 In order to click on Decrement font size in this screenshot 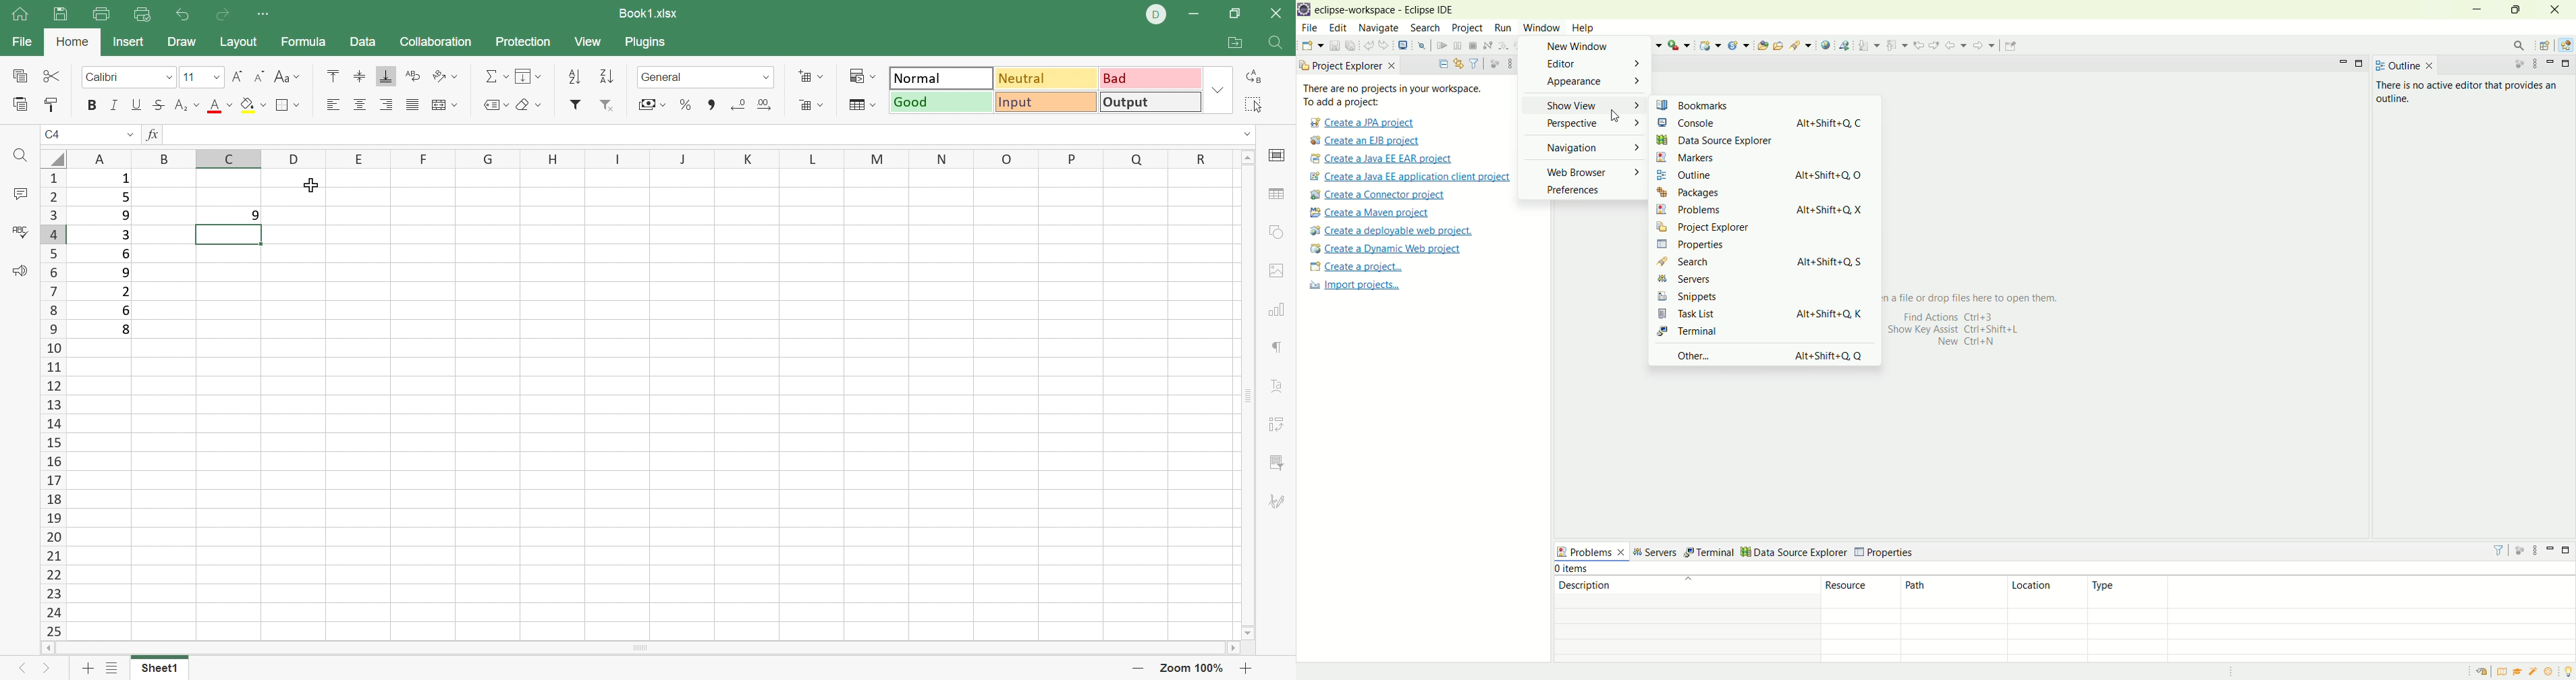, I will do `click(261, 77)`.